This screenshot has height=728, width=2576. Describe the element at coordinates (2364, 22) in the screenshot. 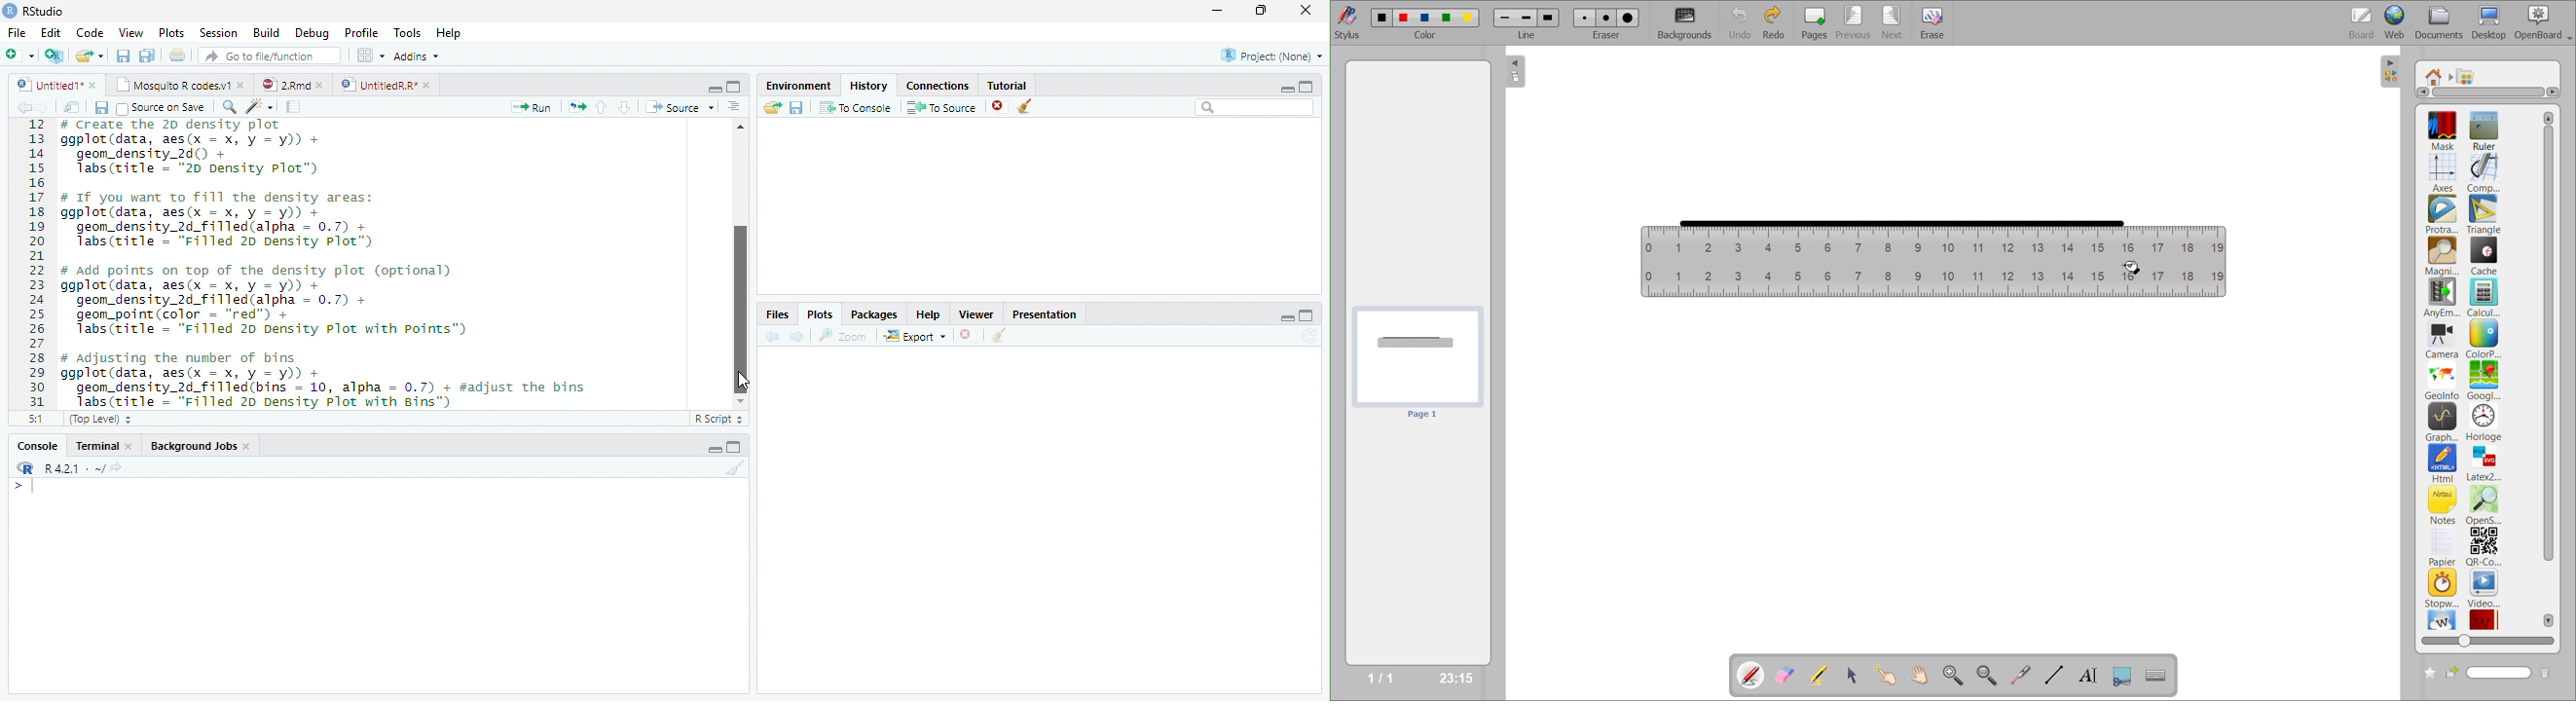

I see `board` at that location.